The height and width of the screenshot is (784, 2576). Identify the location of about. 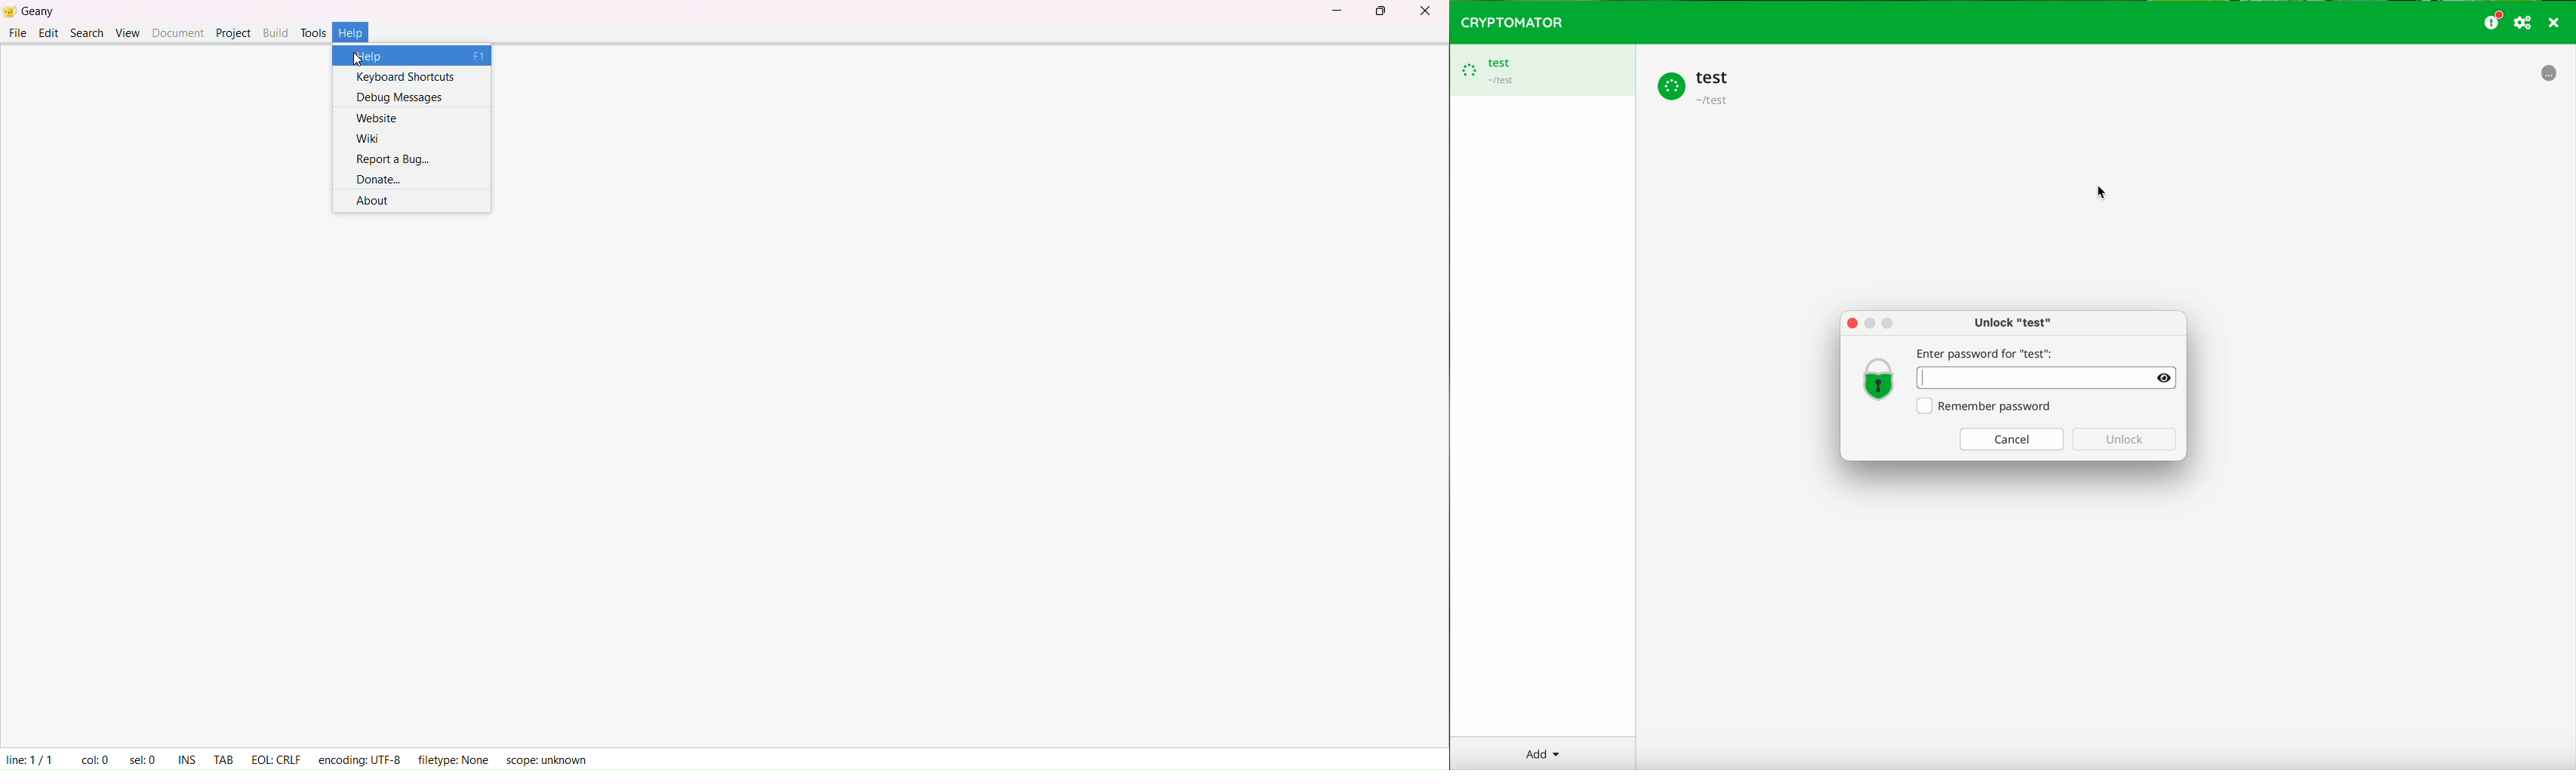
(377, 202).